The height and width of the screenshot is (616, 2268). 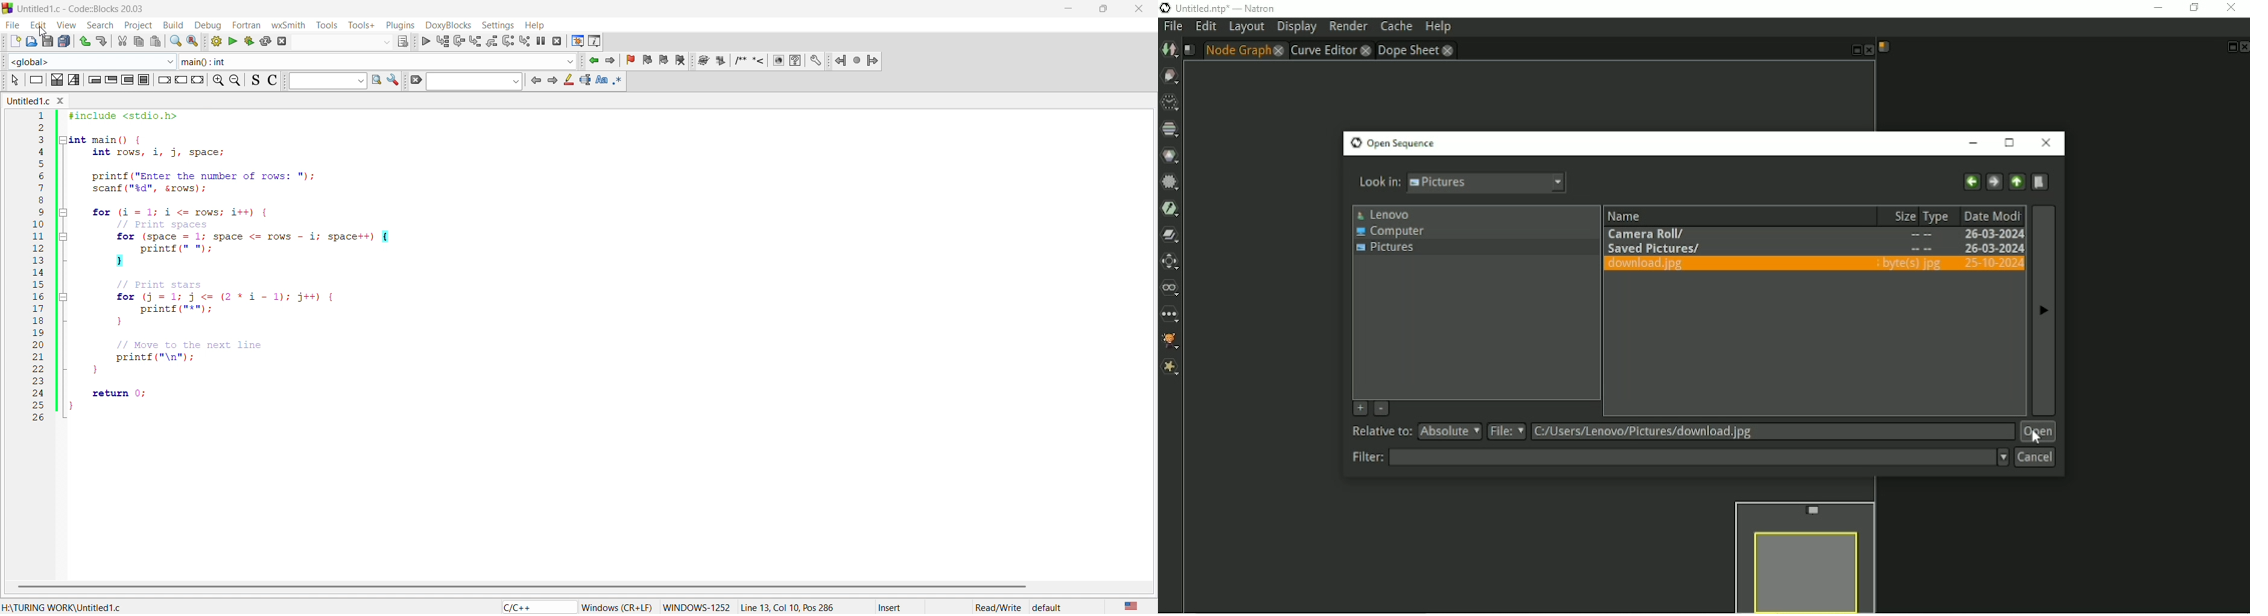 I want to click on open file, so click(x=31, y=40).